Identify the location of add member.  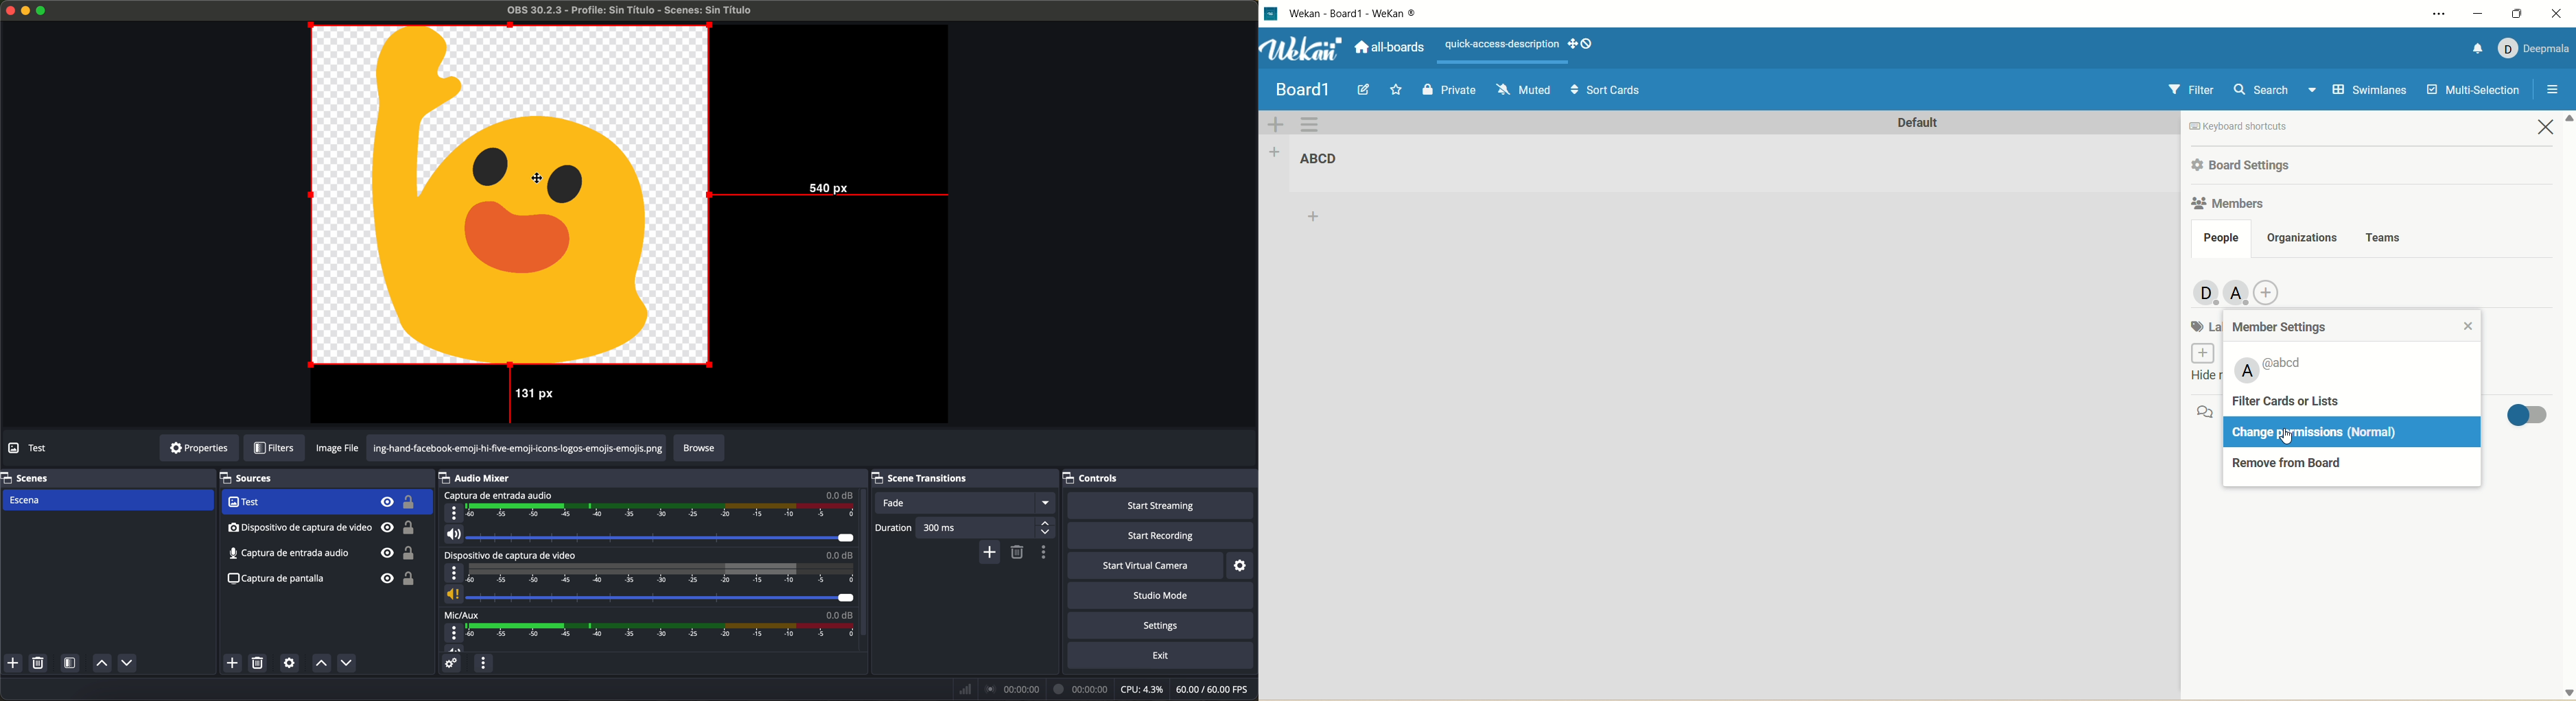
(2273, 290).